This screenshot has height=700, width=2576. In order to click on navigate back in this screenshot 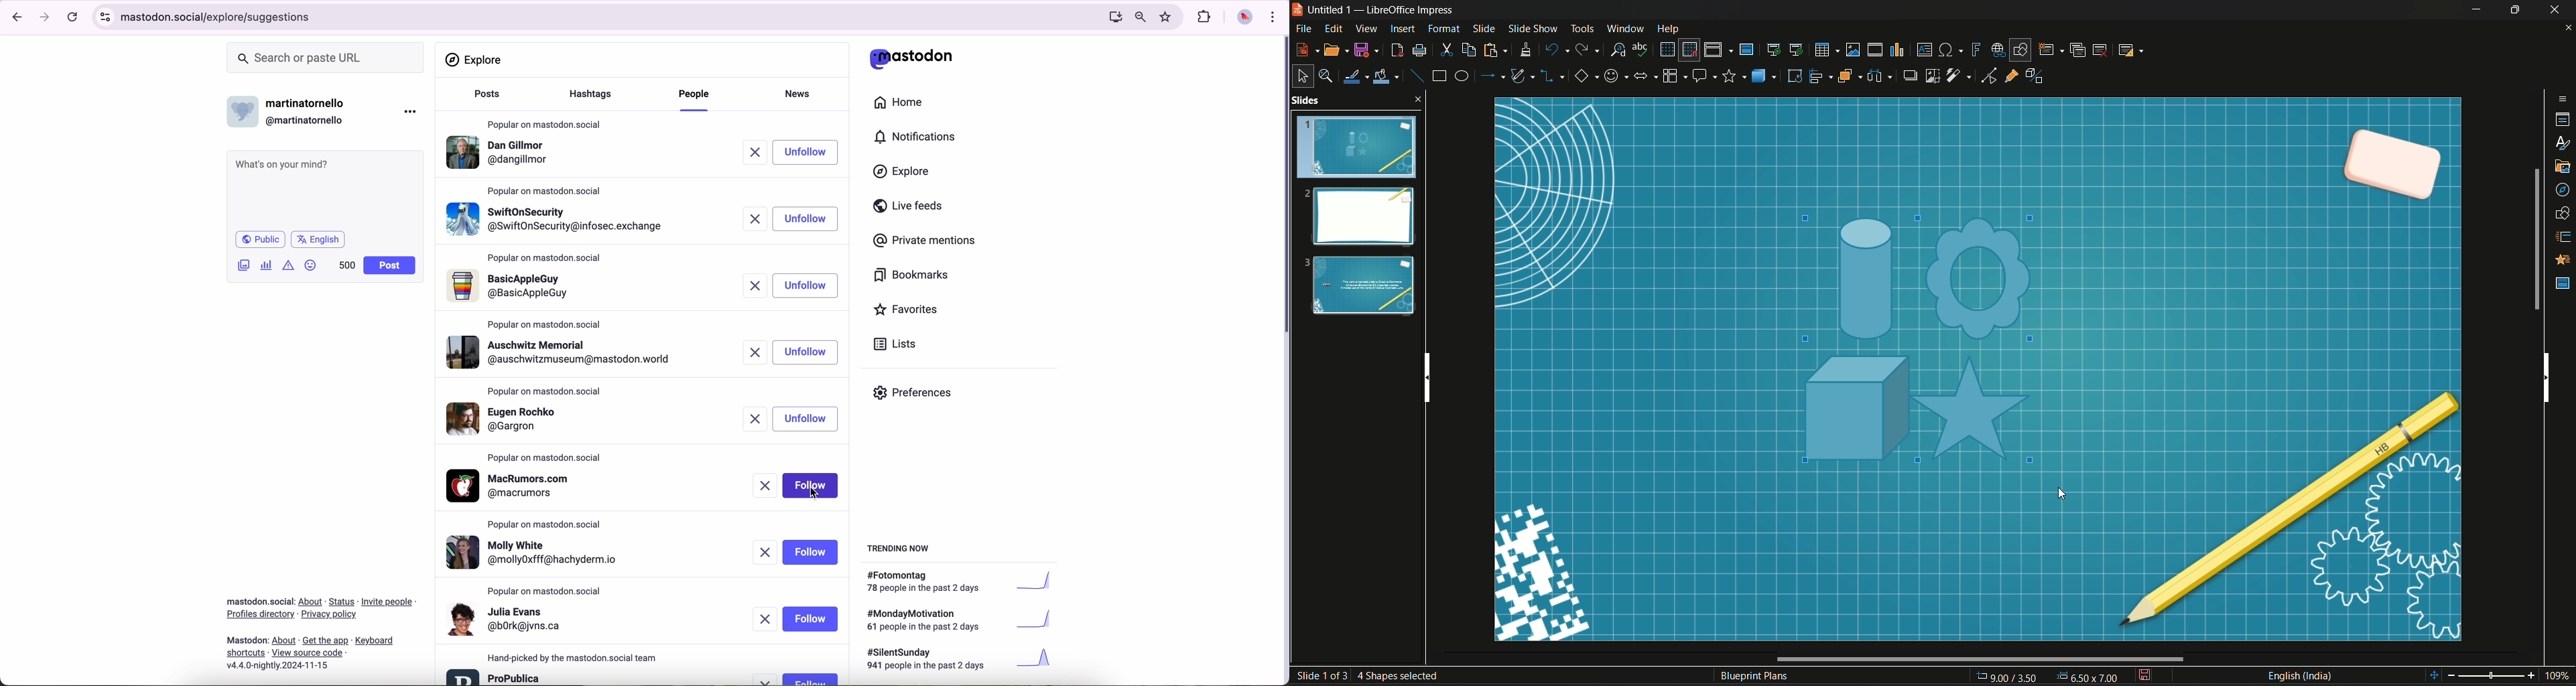, I will do `click(14, 16)`.